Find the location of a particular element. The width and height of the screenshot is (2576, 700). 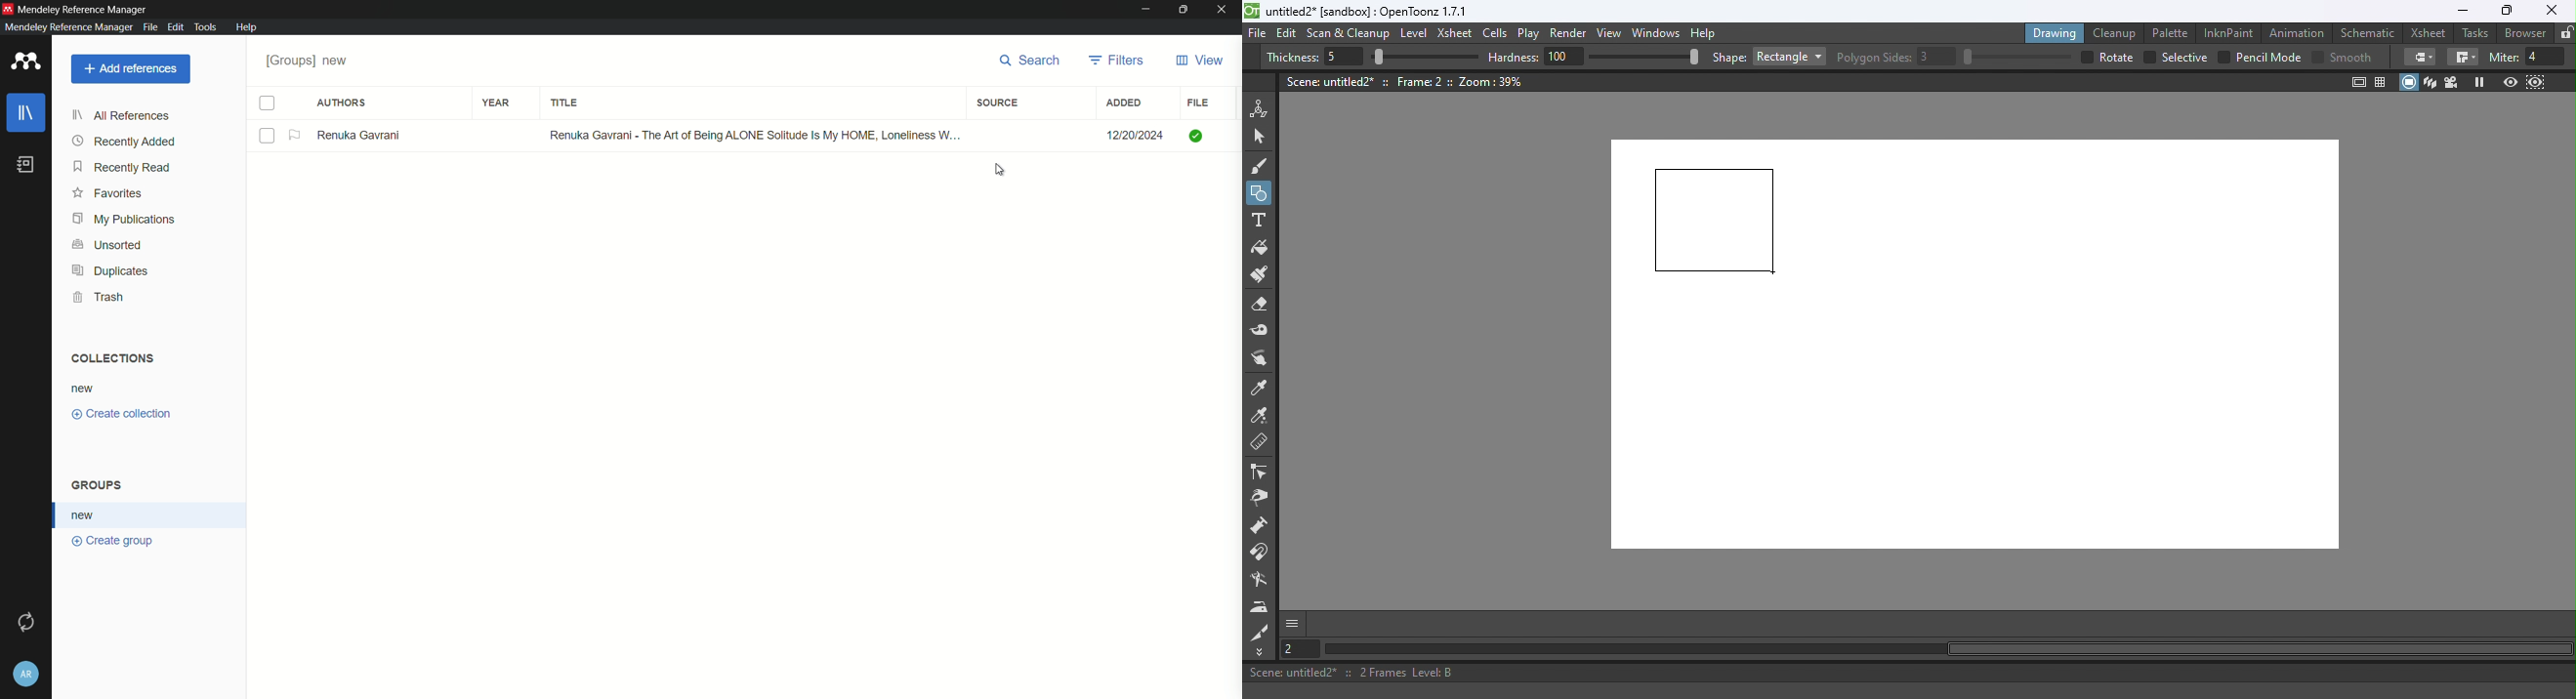

5 is located at coordinates (1341, 58).